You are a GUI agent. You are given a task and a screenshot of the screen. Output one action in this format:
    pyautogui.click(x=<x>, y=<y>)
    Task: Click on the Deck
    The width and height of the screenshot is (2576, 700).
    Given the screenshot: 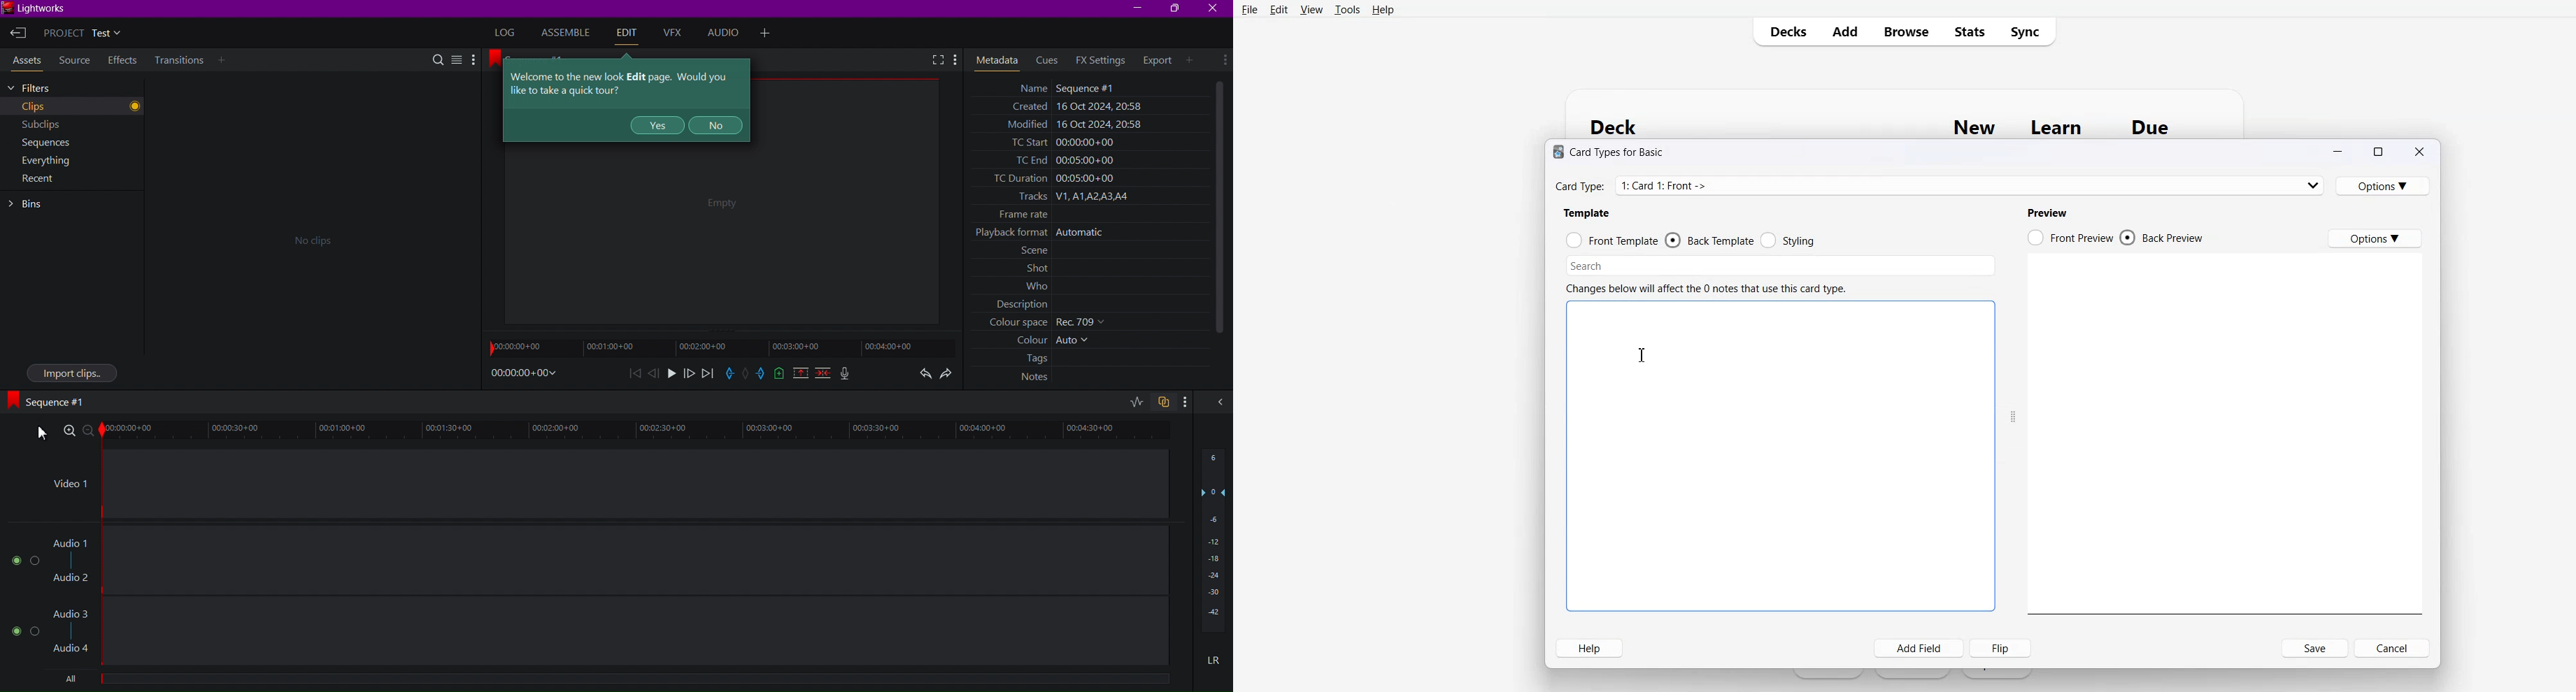 What is the action you would take?
    pyautogui.click(x=1621, y=127)
    